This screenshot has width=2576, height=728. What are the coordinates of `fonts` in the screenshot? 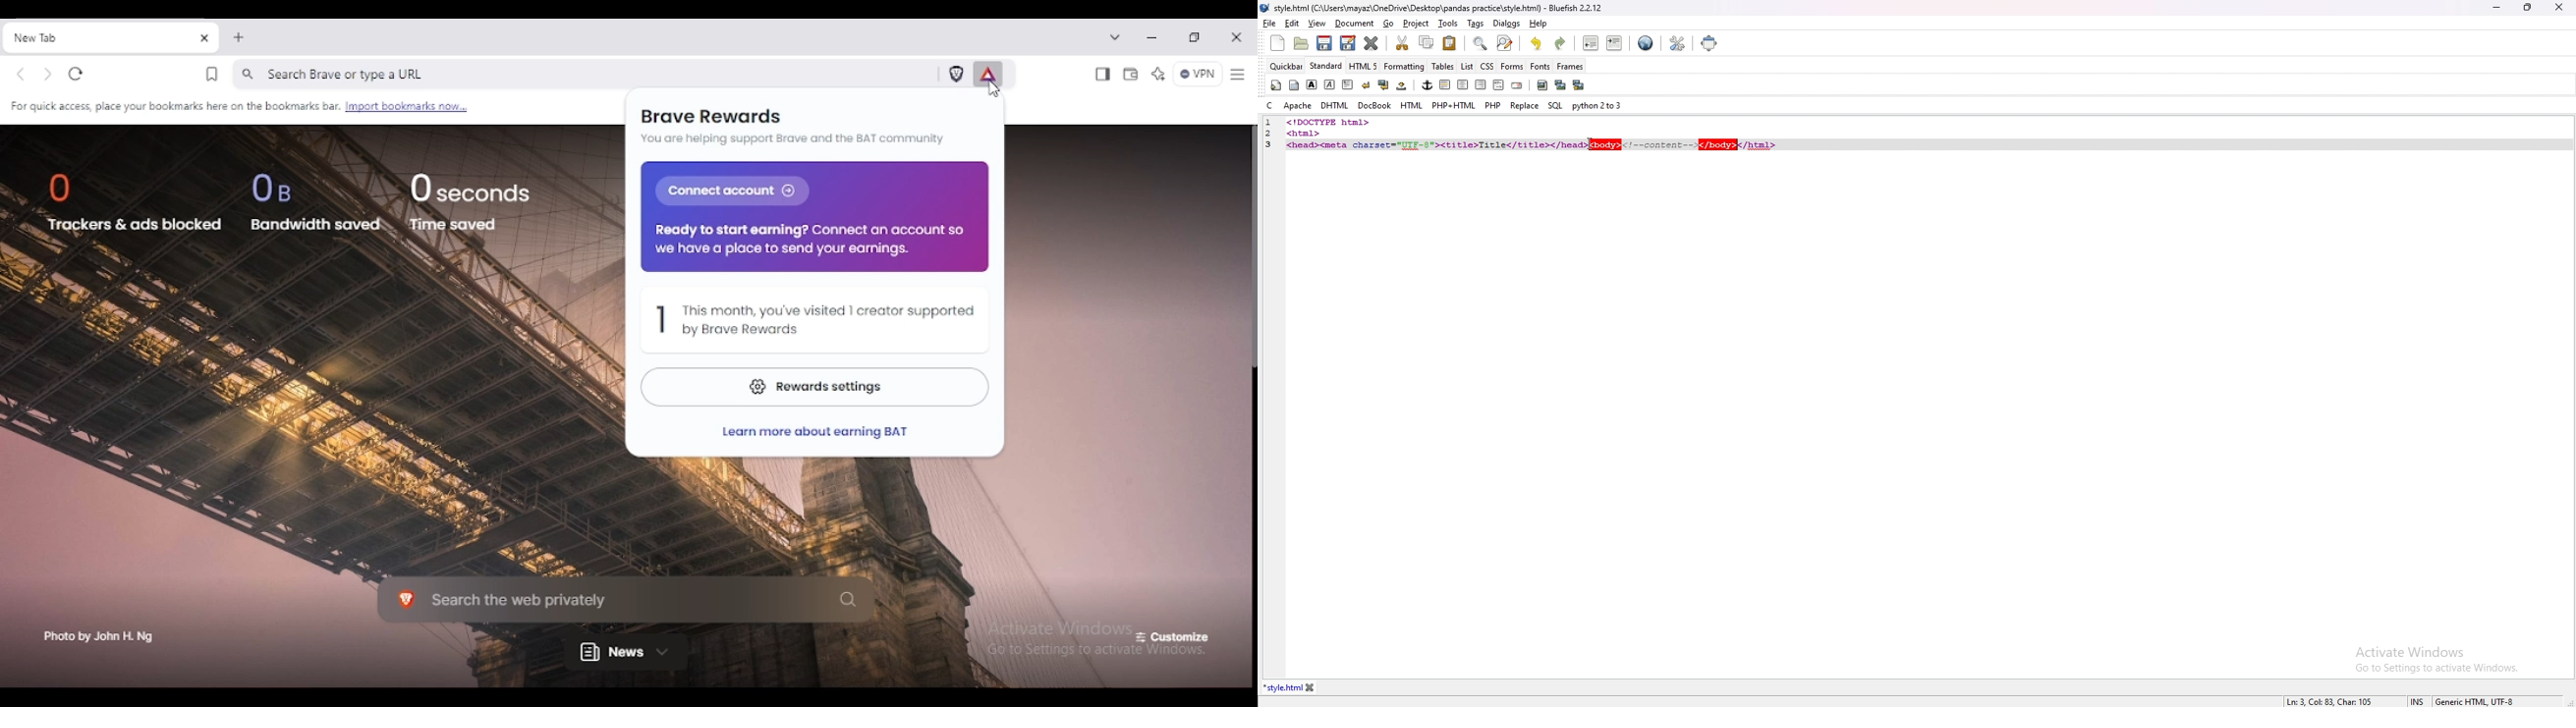 It's located at (1540, 66).